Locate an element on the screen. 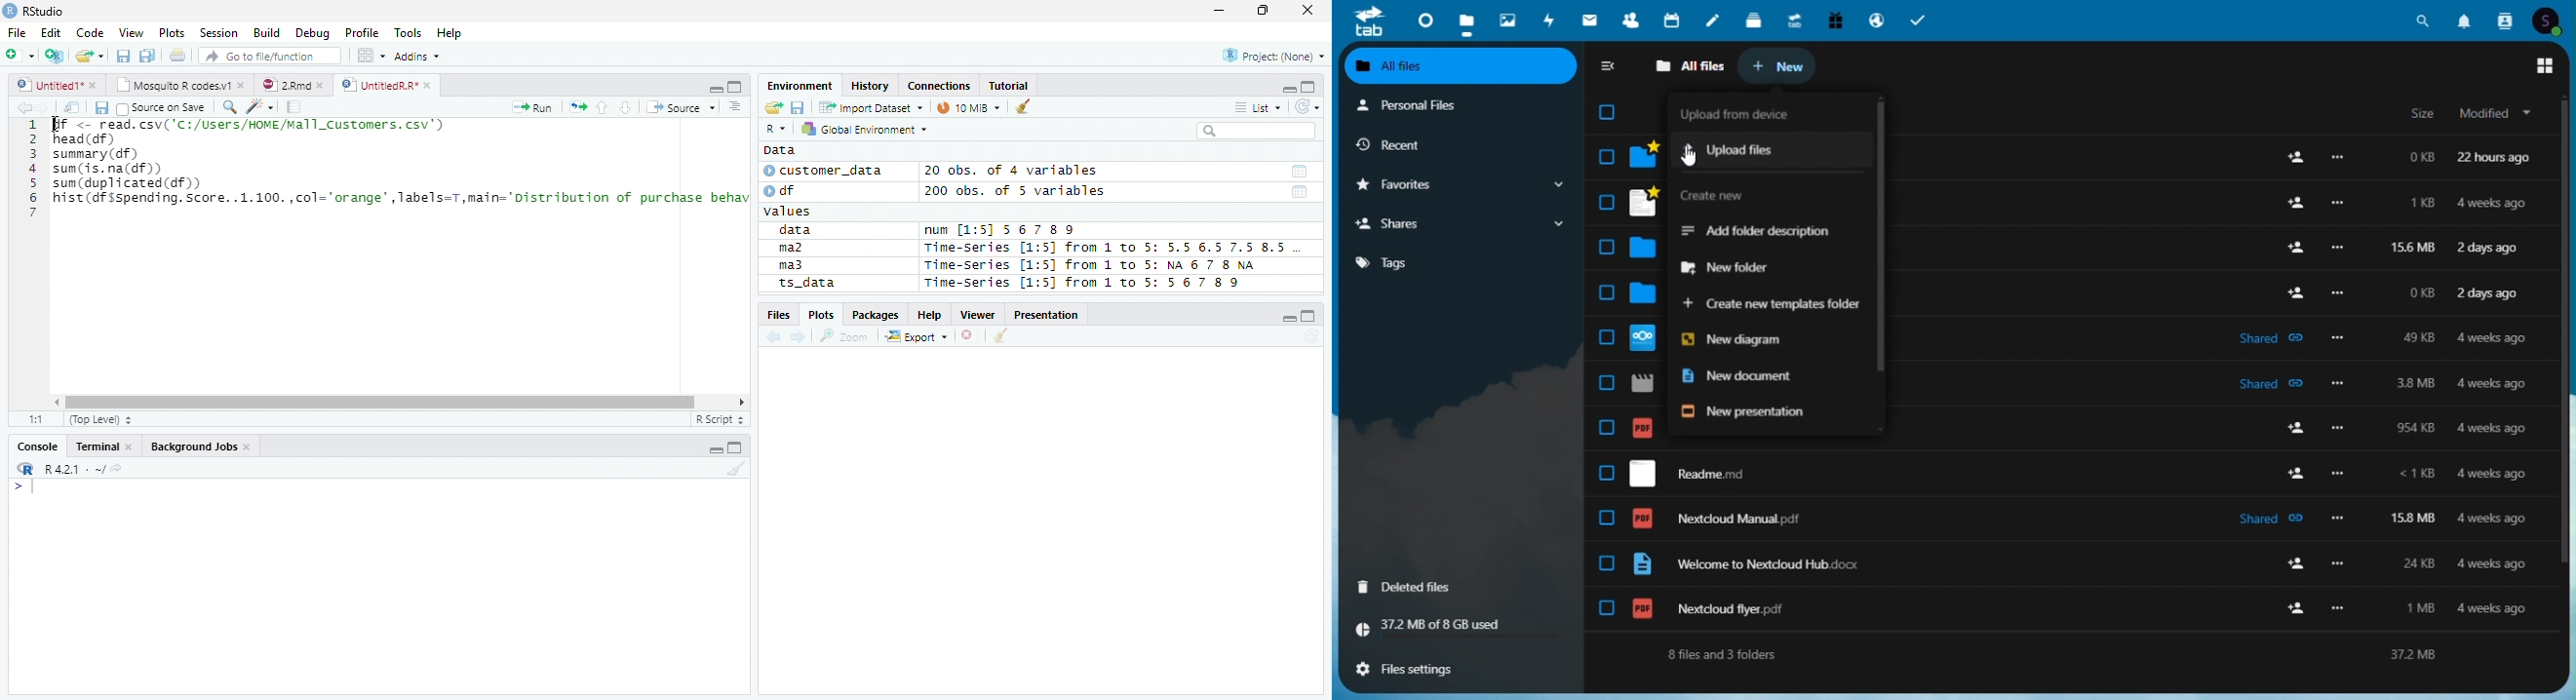  upload image from device is located at coordinates (1761, 111).